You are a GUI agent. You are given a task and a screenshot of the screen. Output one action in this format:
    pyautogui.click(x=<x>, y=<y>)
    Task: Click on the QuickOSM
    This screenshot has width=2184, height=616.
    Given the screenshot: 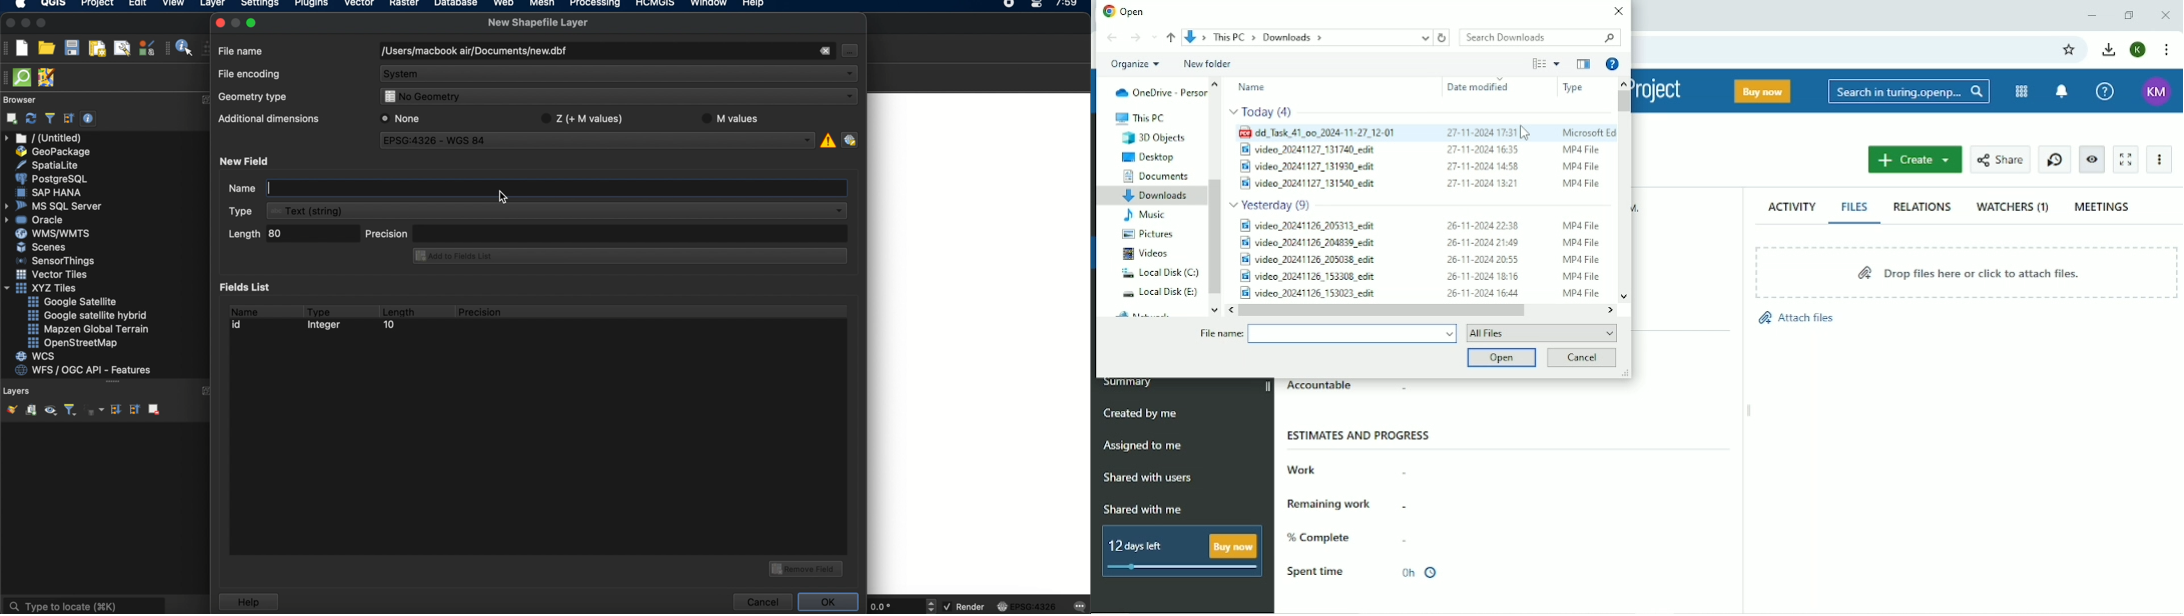 What is the action you would take?
    pyautogui.click(x=24, y=77)
    